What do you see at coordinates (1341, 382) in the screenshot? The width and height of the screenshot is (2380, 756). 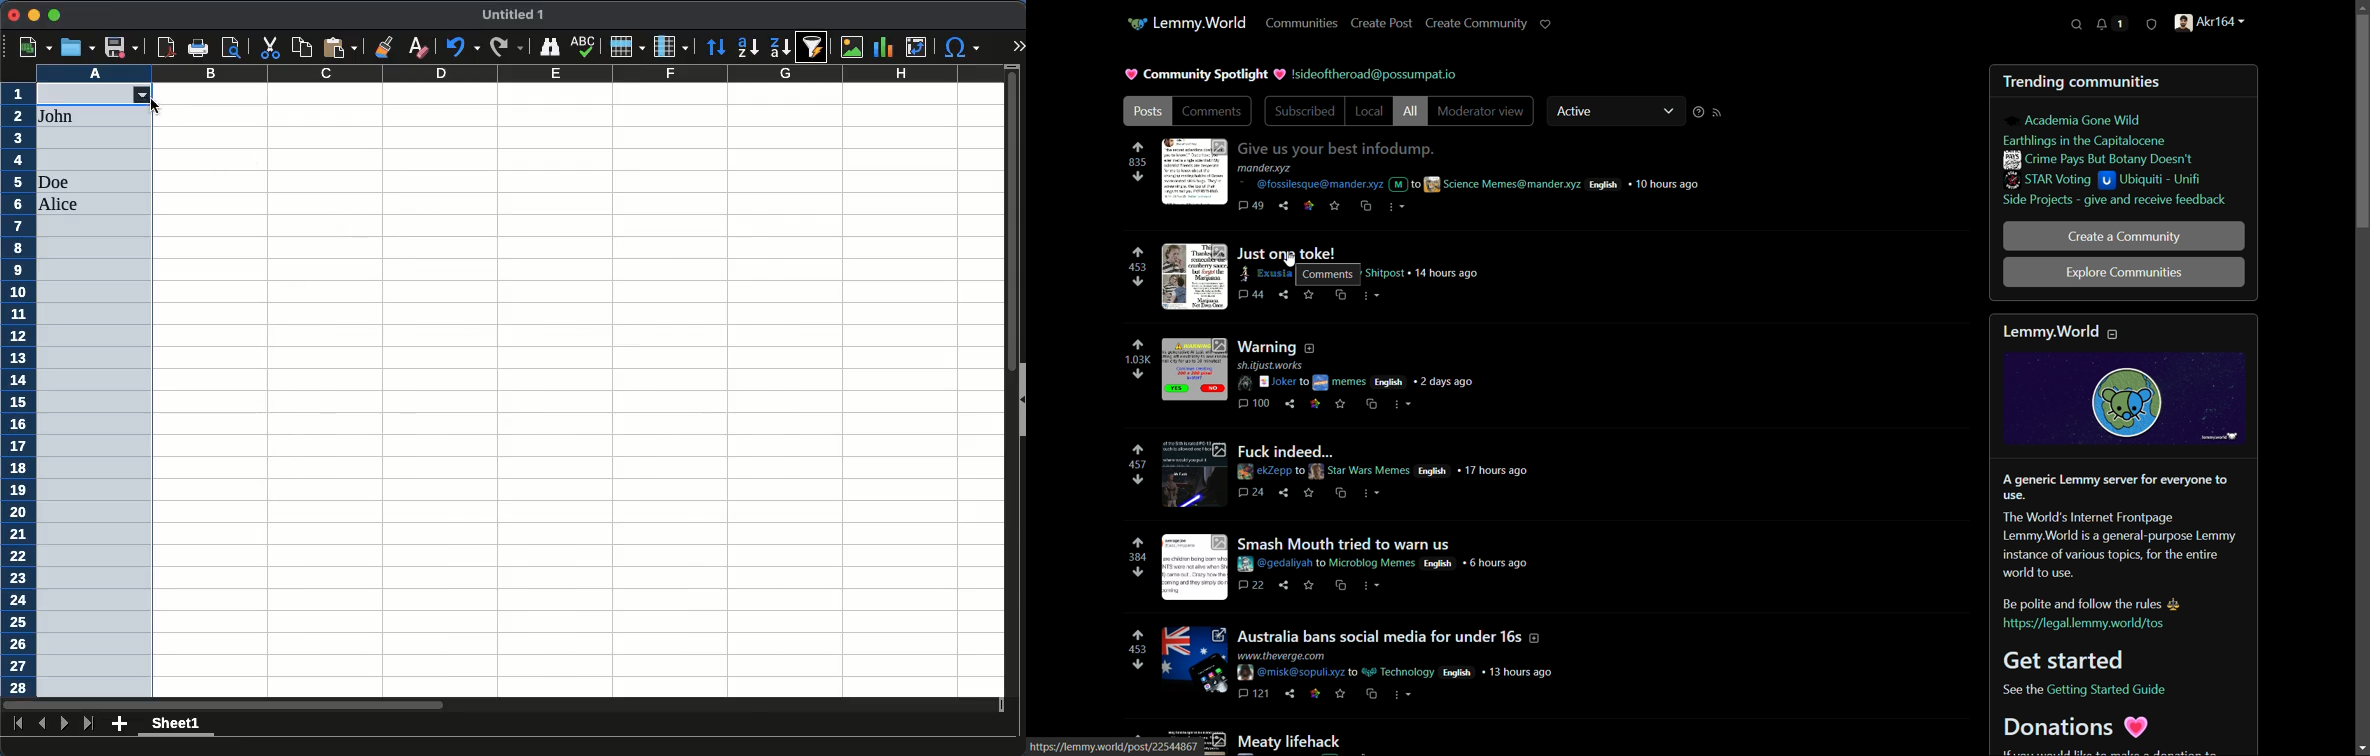 I see `Memes` at bounding box center [1341, 382].